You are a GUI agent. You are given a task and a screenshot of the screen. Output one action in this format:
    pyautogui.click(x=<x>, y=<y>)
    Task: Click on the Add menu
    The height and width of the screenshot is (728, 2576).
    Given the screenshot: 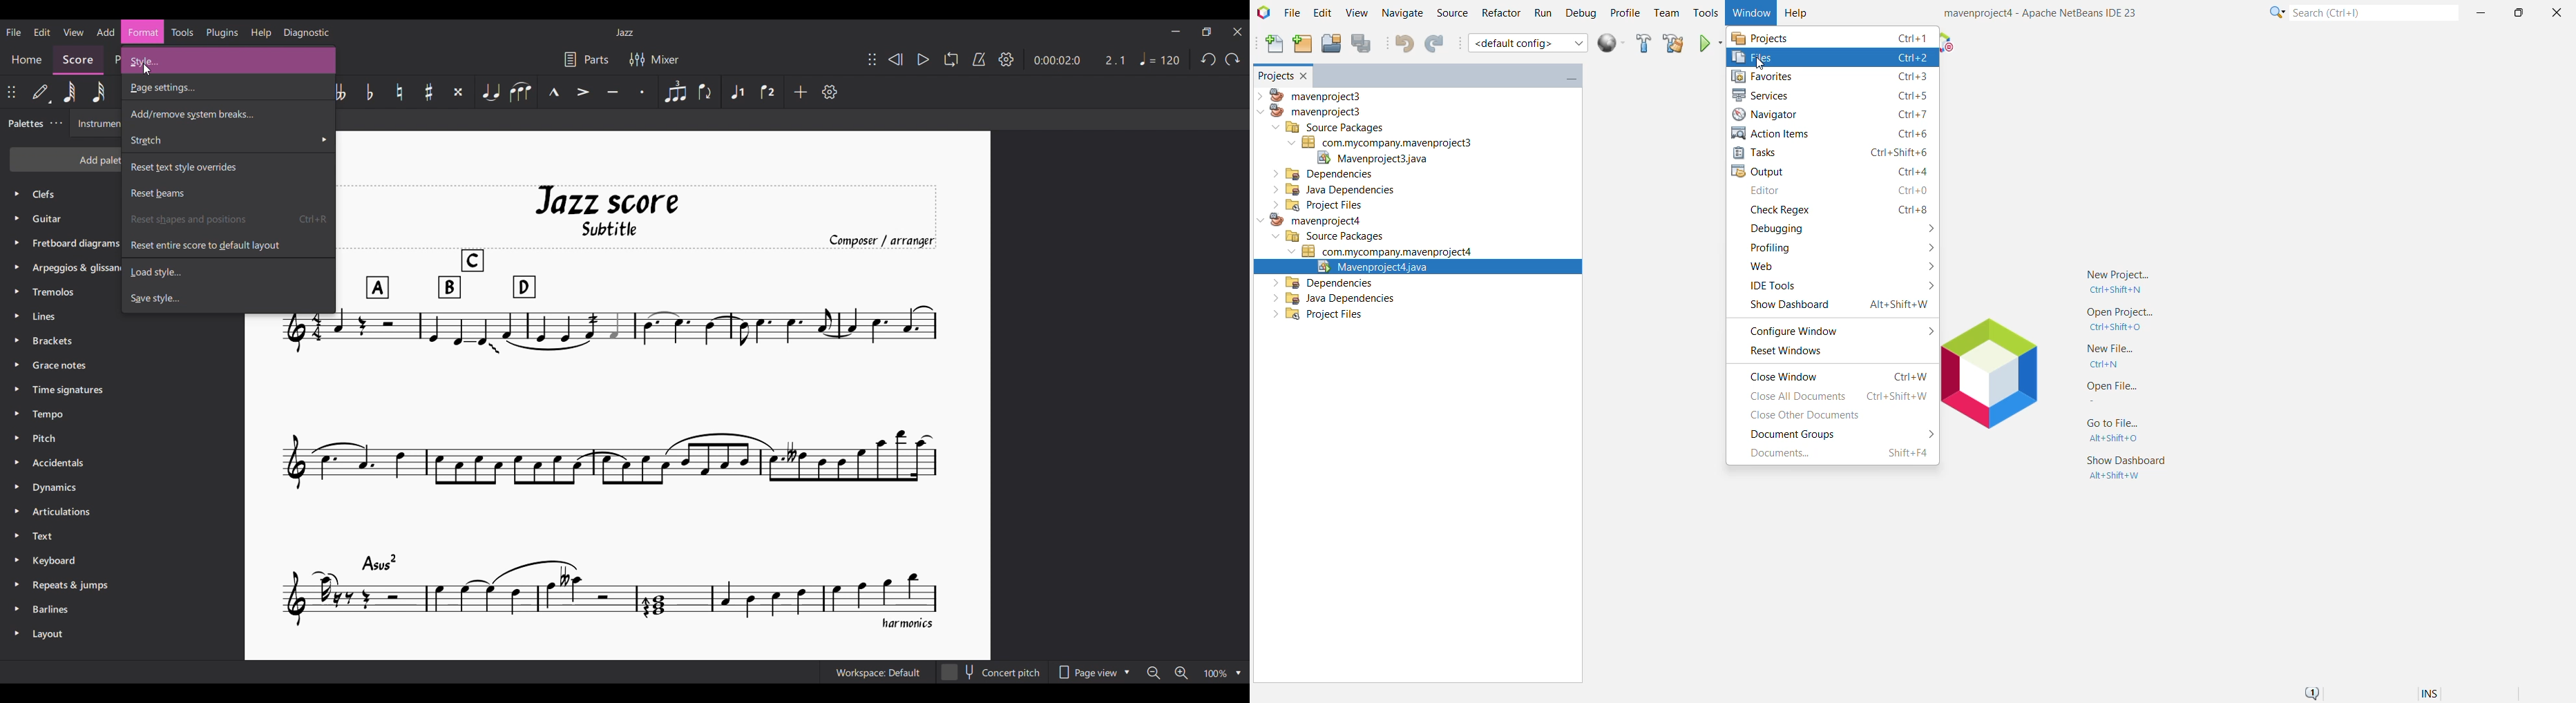 What is the action you would take?
    pyautogui.click(x=105, y=33)
    